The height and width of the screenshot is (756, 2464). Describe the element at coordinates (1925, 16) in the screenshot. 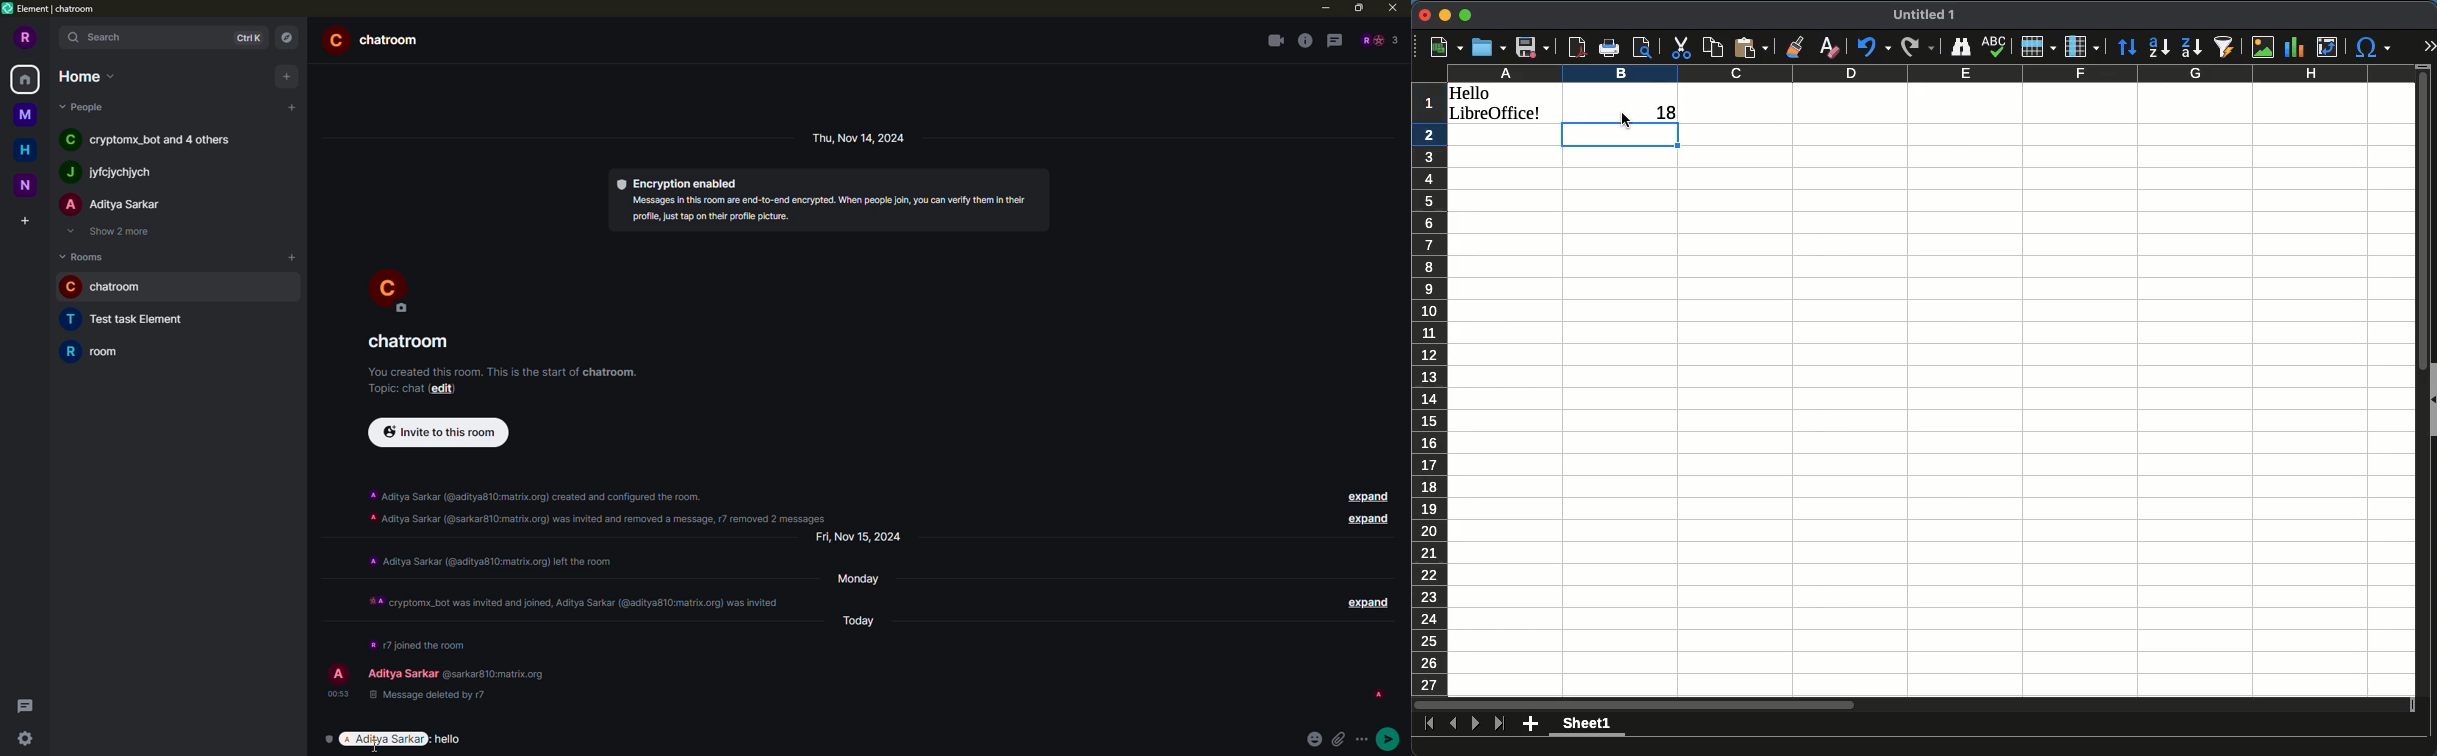

I see `untitled 1` at that location.